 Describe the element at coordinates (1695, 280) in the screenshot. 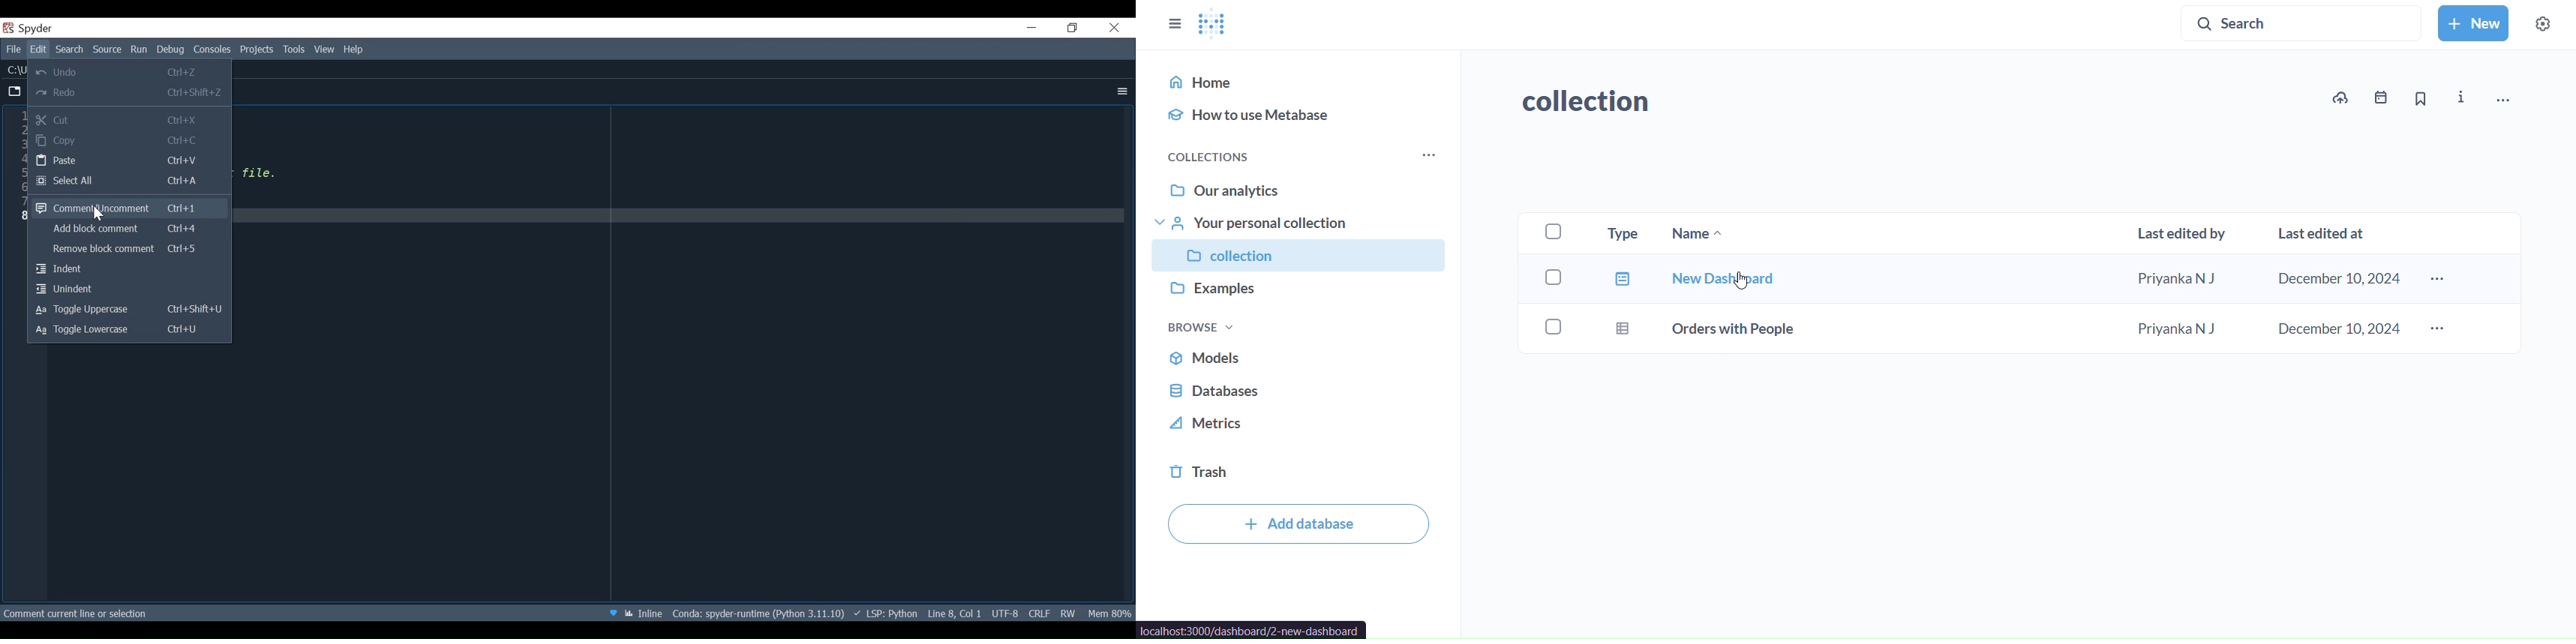

I see `new dashboard` at that location.